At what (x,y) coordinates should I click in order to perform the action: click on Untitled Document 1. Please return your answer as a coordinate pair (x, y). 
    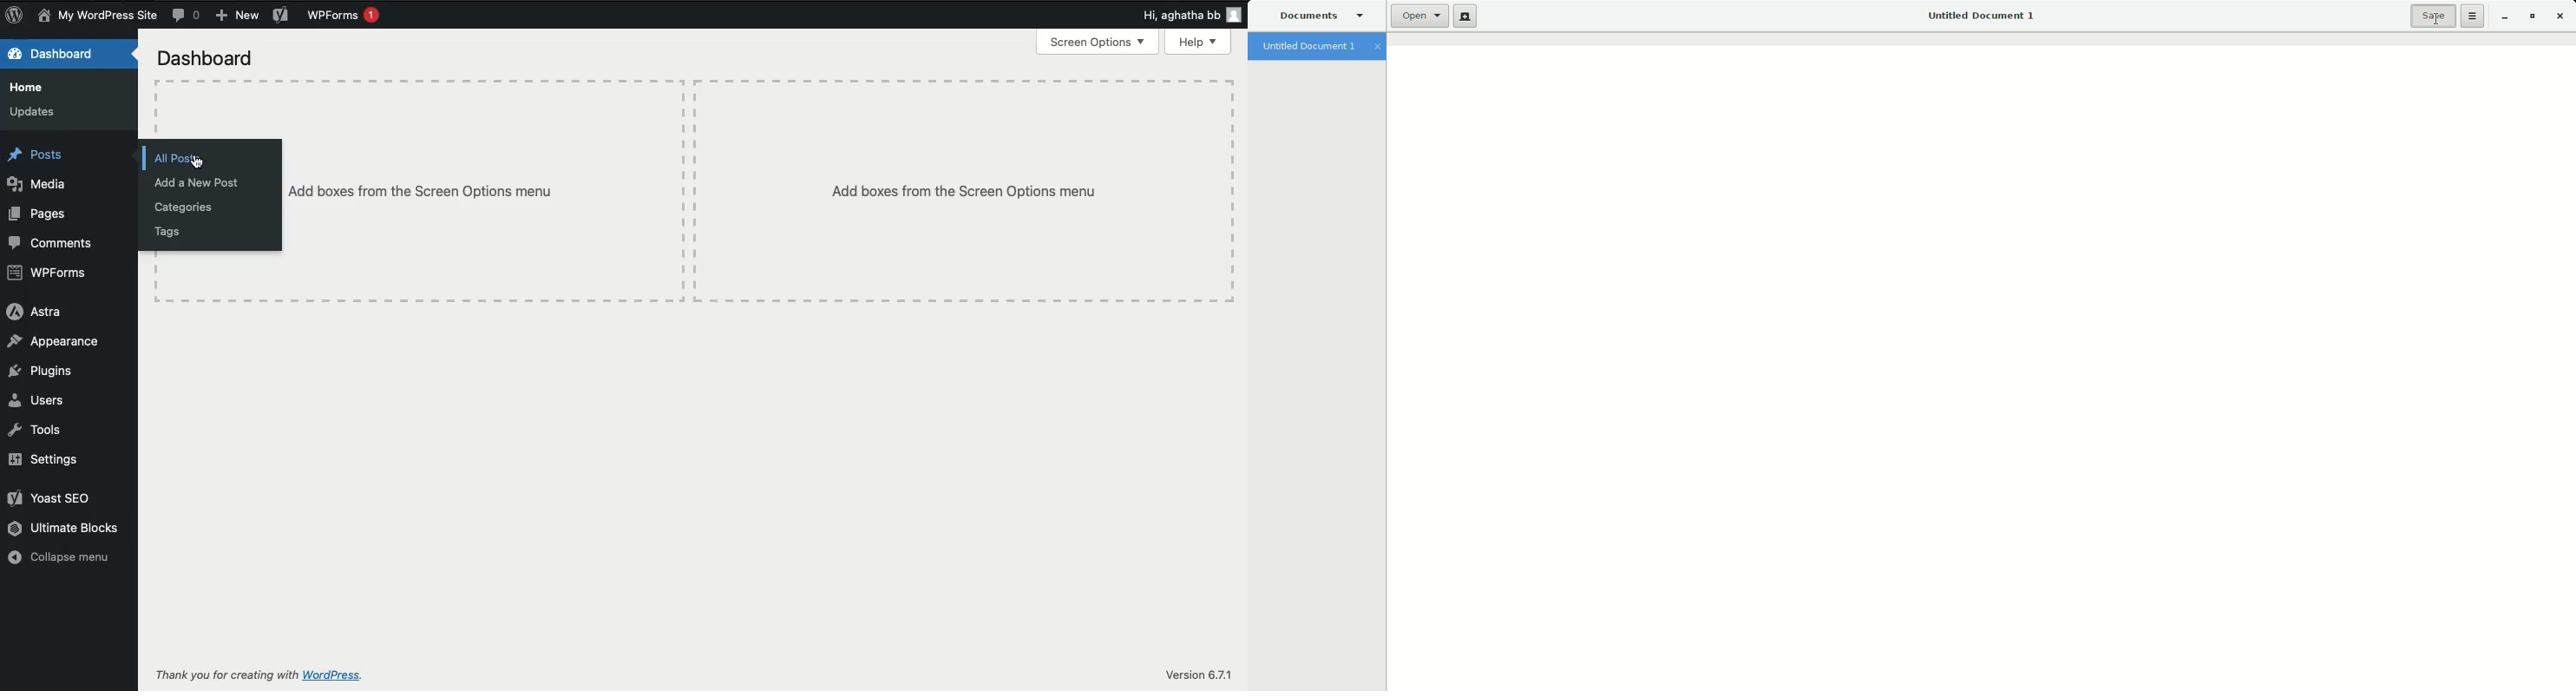
    Looking at the image, I should click on (1981, 17).